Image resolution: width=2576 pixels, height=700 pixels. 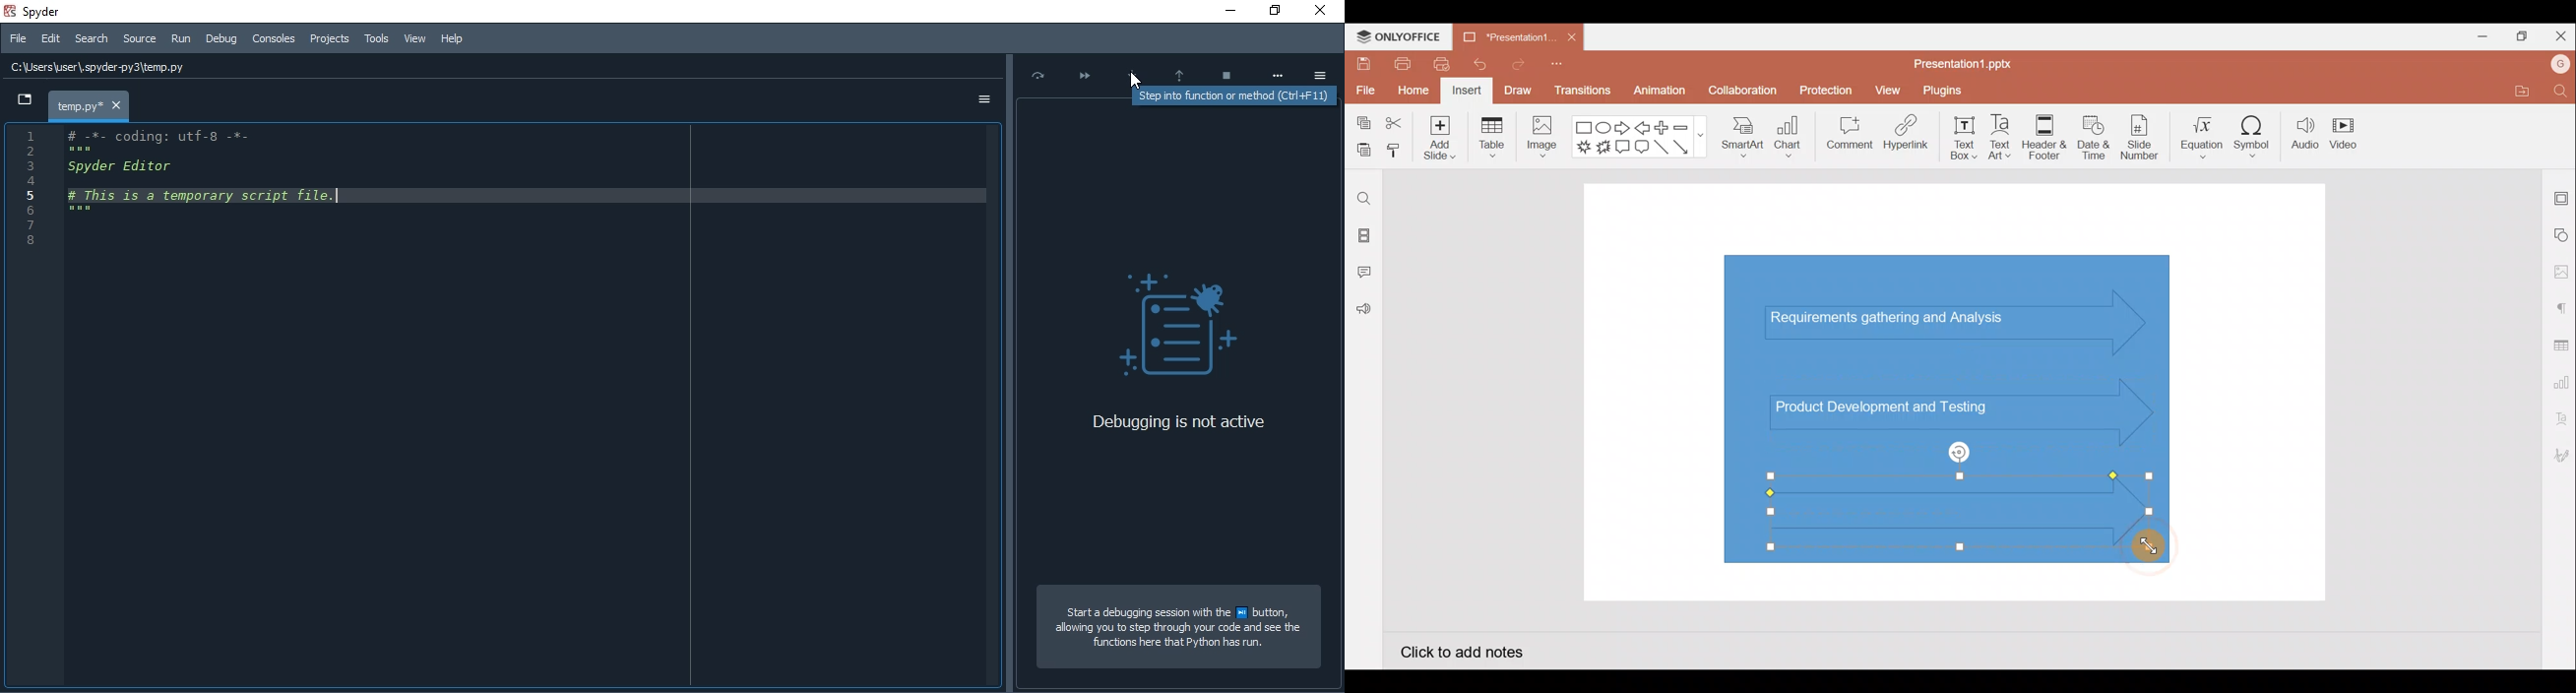 I want to click on Transitions, so click(x=1583, y=94).